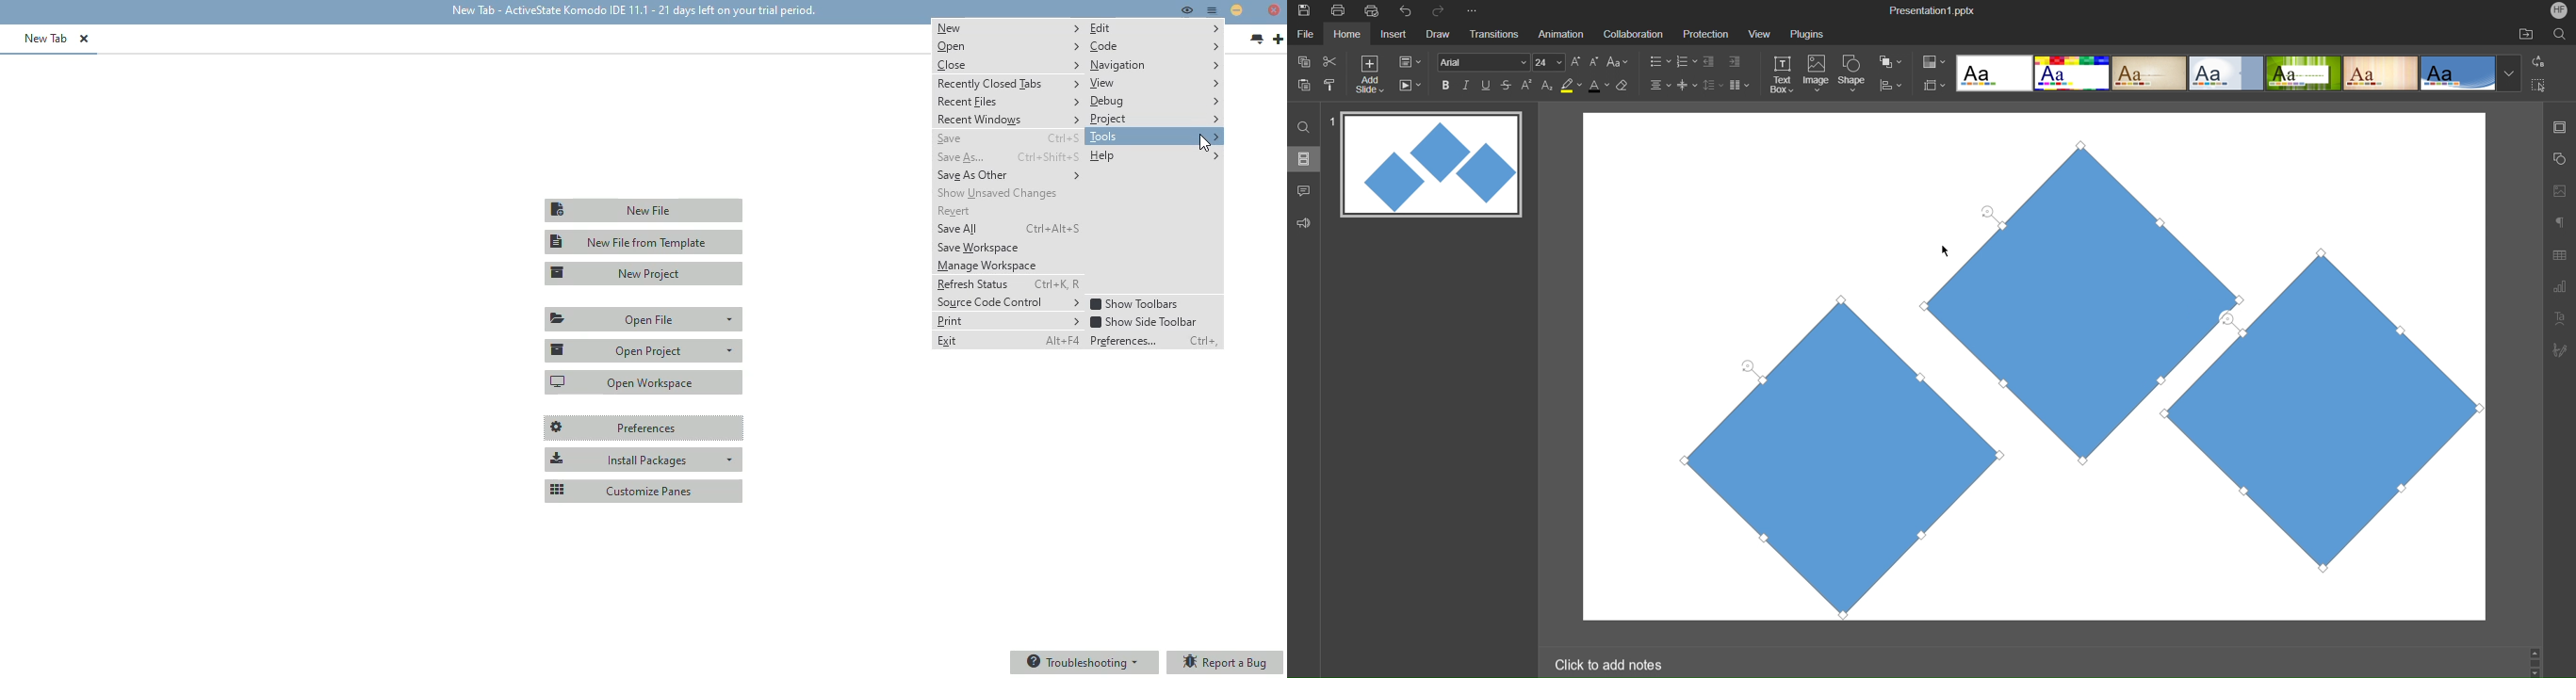 The height and width of the screenshot is (700, 2576). Describe the element at coordinates (1443, 11) in the screenshot. I see `Redo` at that location.